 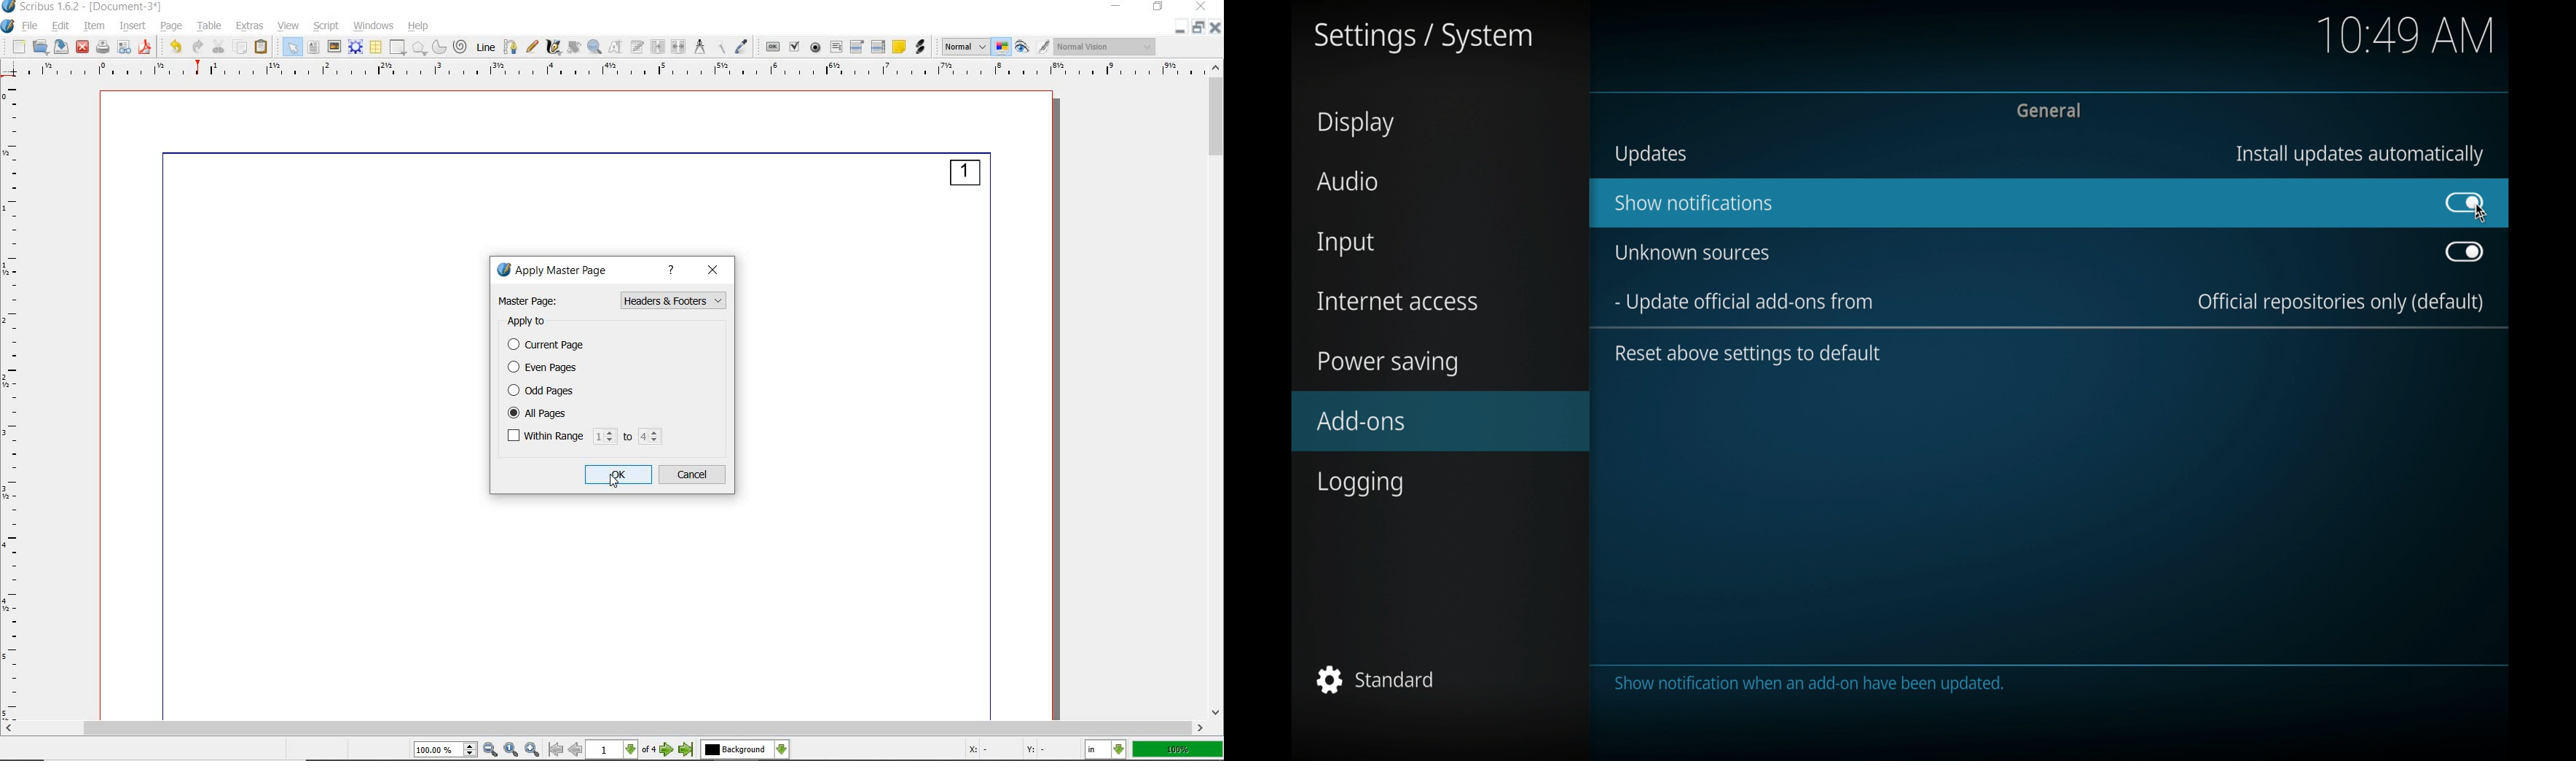 I want to click on line, so click(x=485, y=47).